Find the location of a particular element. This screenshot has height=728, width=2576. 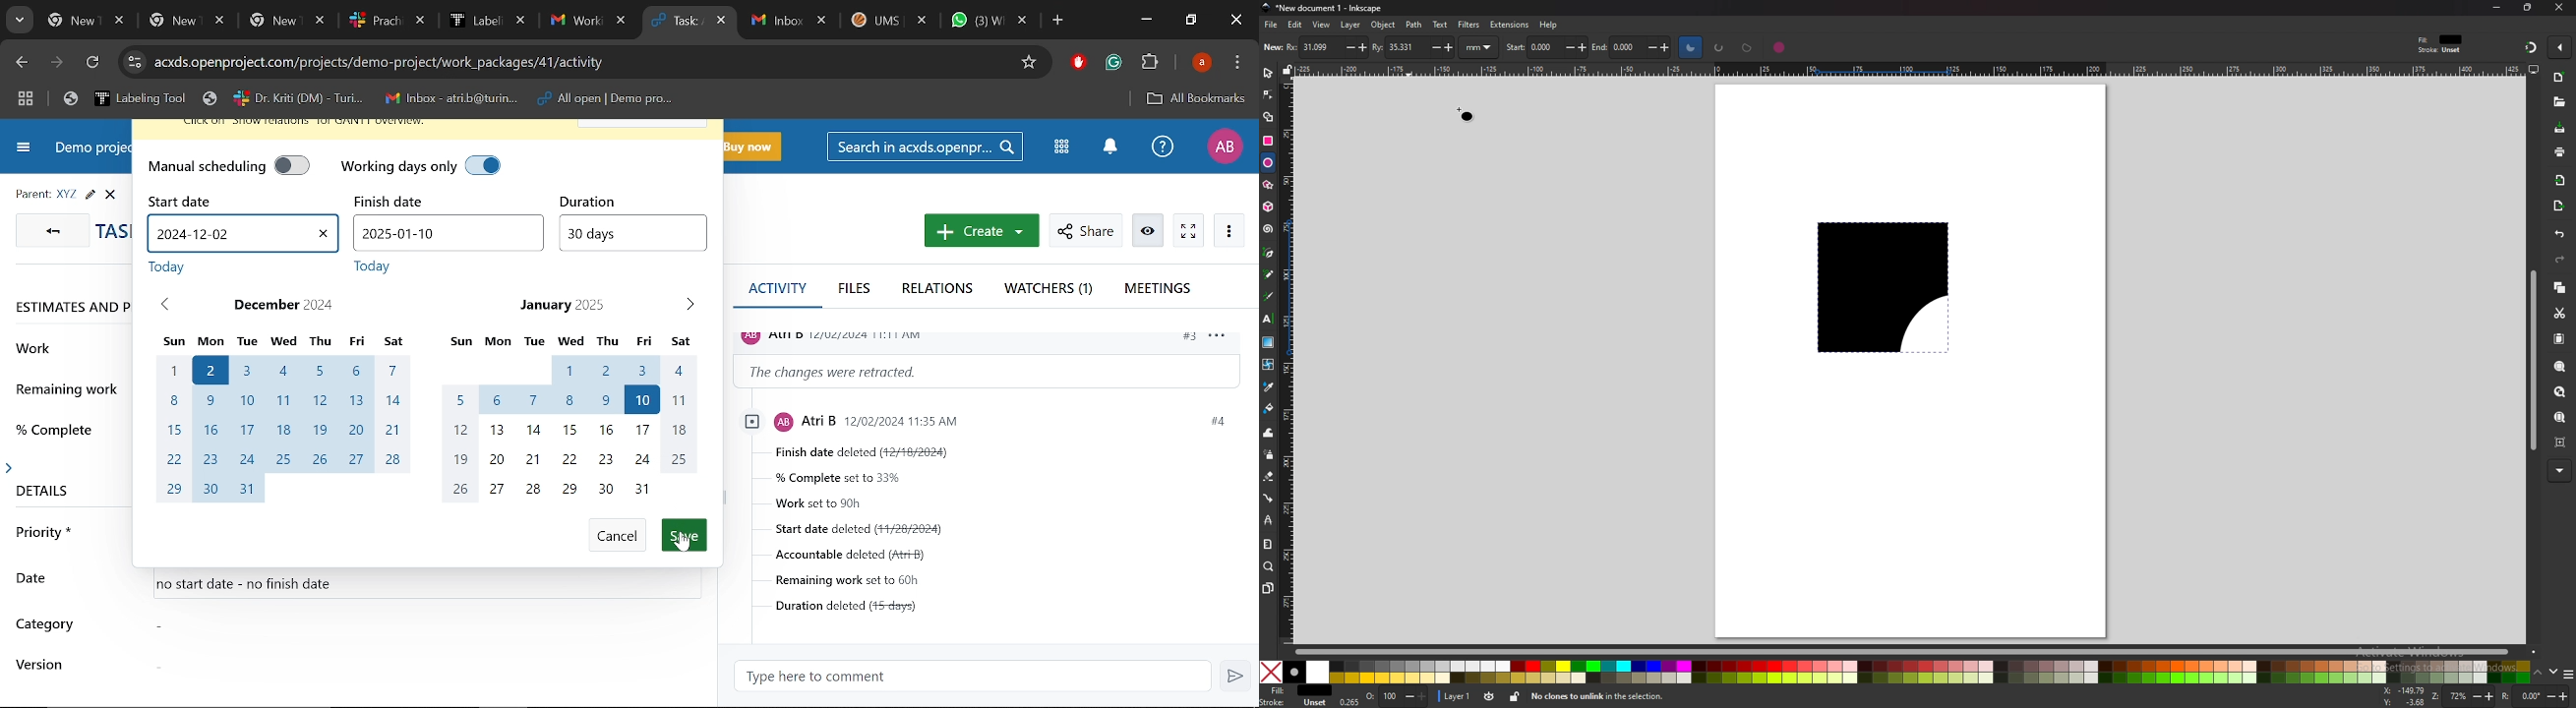

Share is located at coordinates (1085, 231).